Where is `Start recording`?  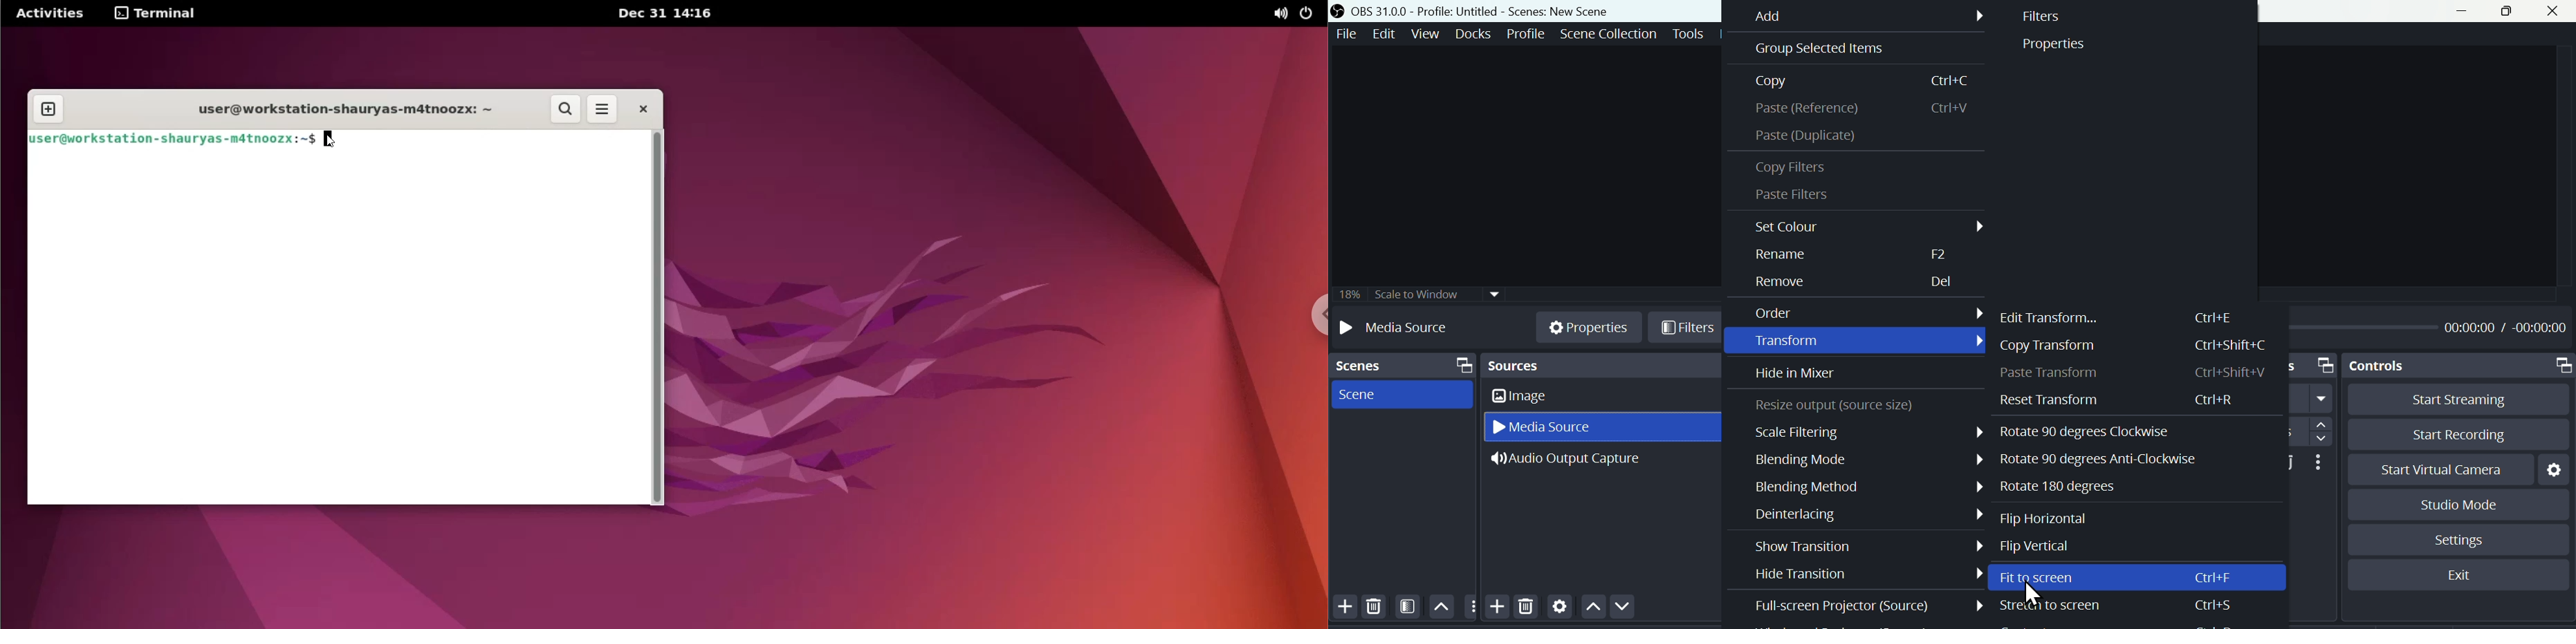
Start recording is located at coordinates (2451, 433).